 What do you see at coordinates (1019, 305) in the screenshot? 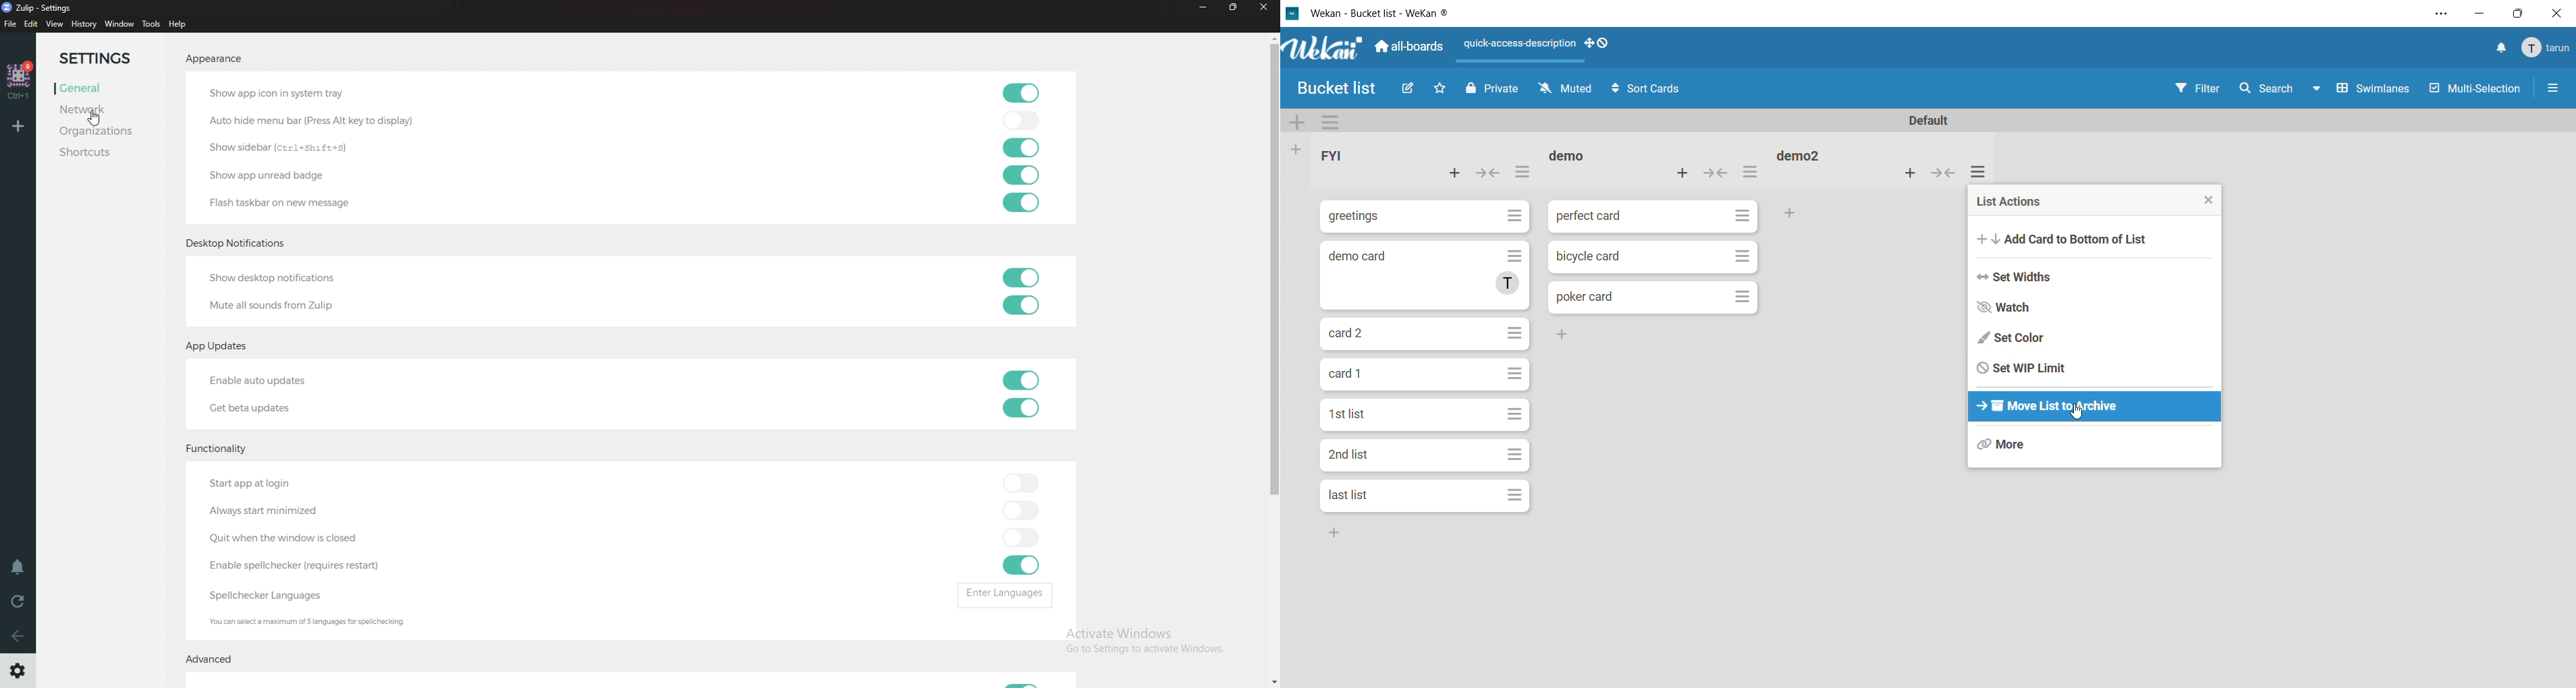
I see `toggle` at bounding box center [1019, 305].